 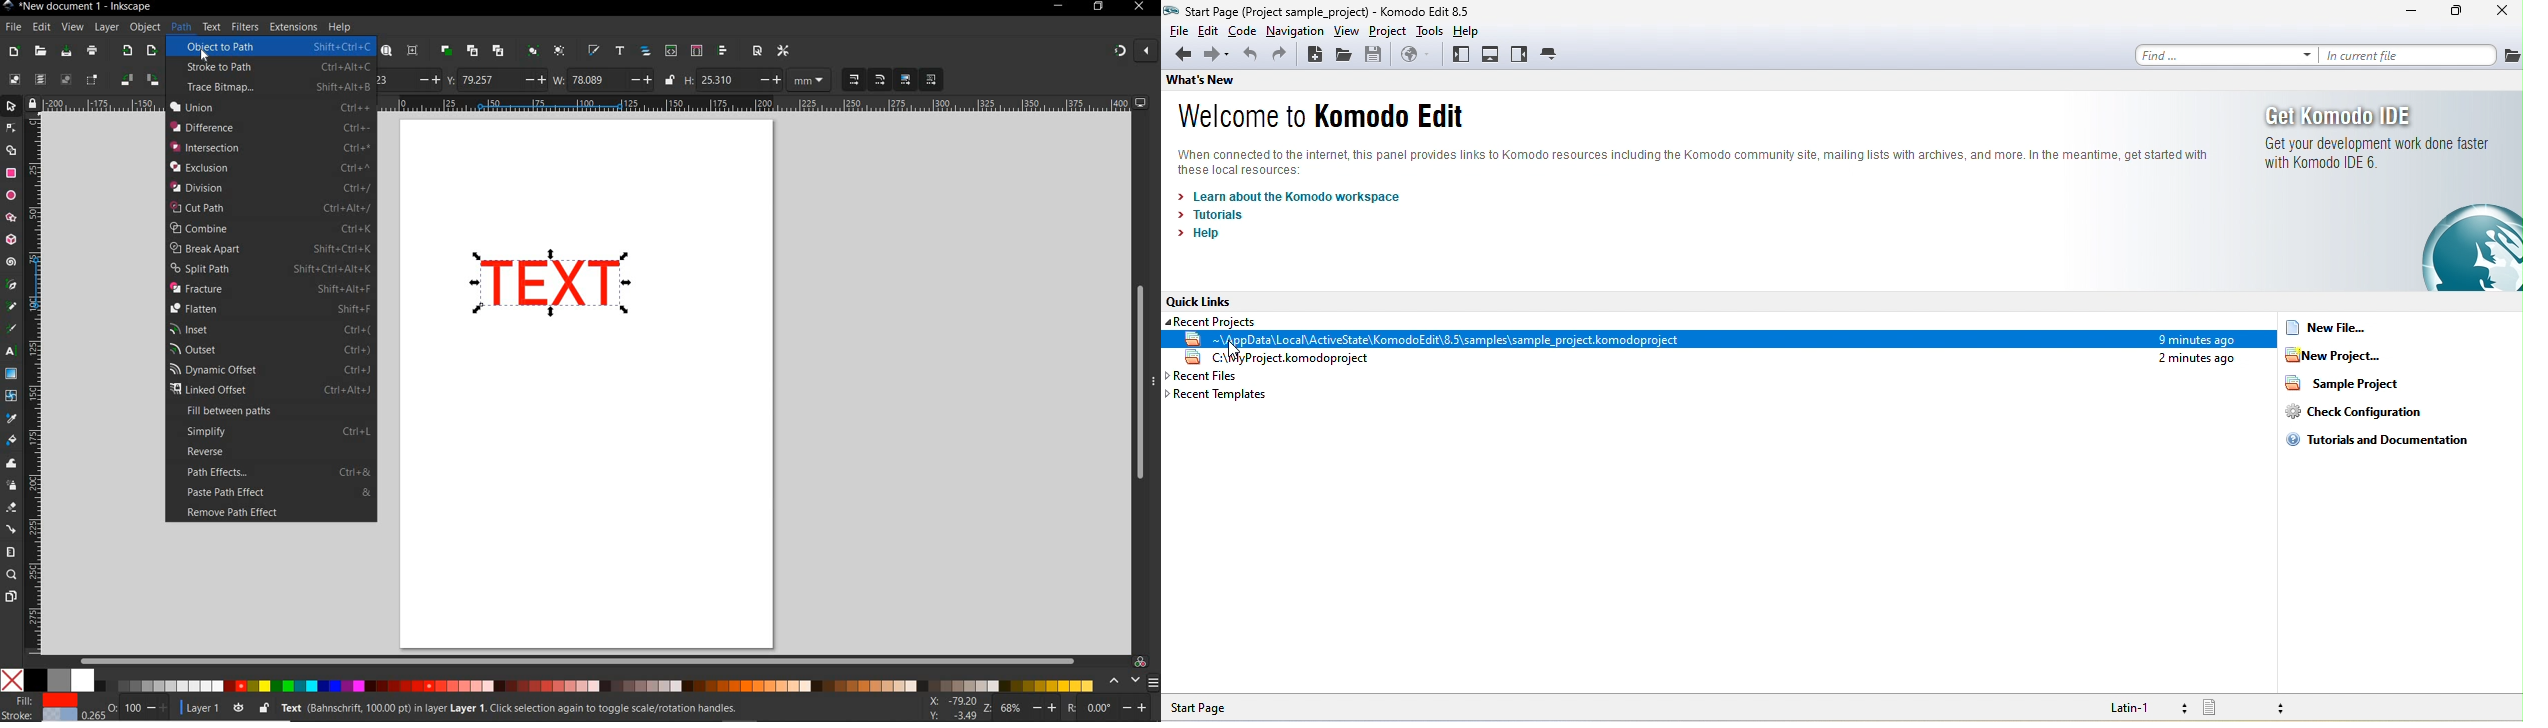 I want to click on GRADIENT TOOL, so click(x=11, y=373).